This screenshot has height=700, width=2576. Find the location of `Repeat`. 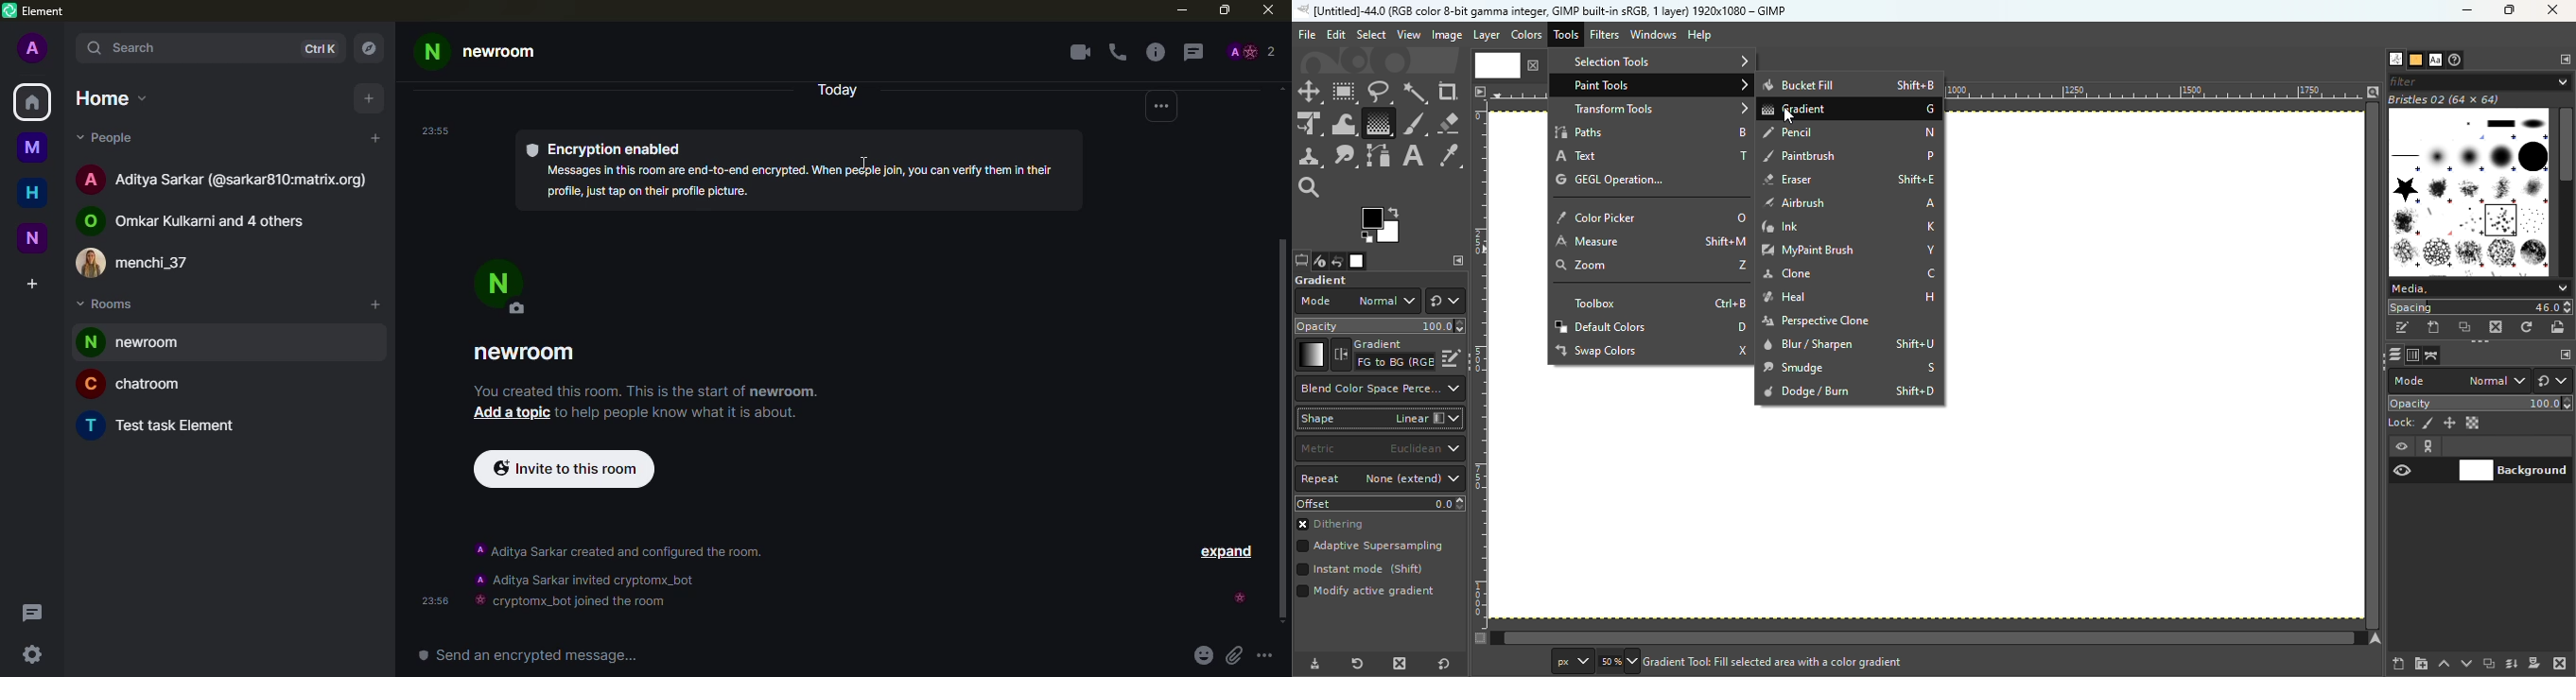

Repeat is located at coordinates (1380, 480).